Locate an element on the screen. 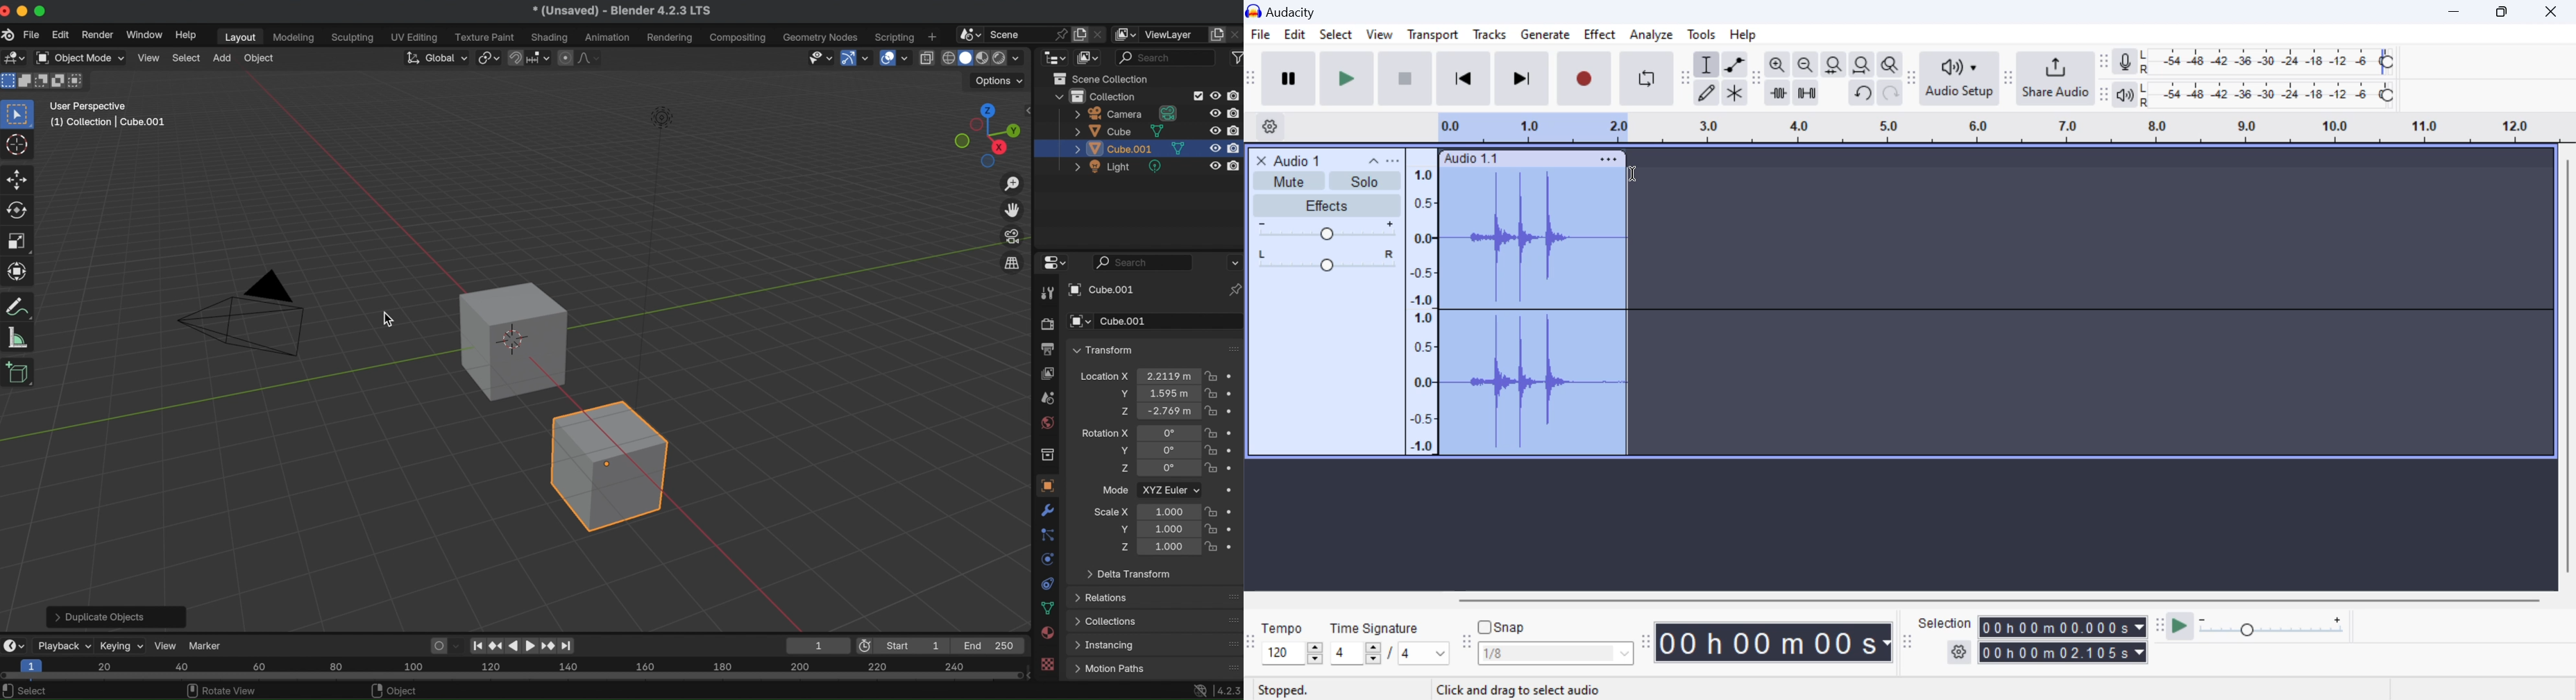 The height and width of the screenshot is (700, 2576). viewport shading wireframe  is located at coordinates (947, 58).